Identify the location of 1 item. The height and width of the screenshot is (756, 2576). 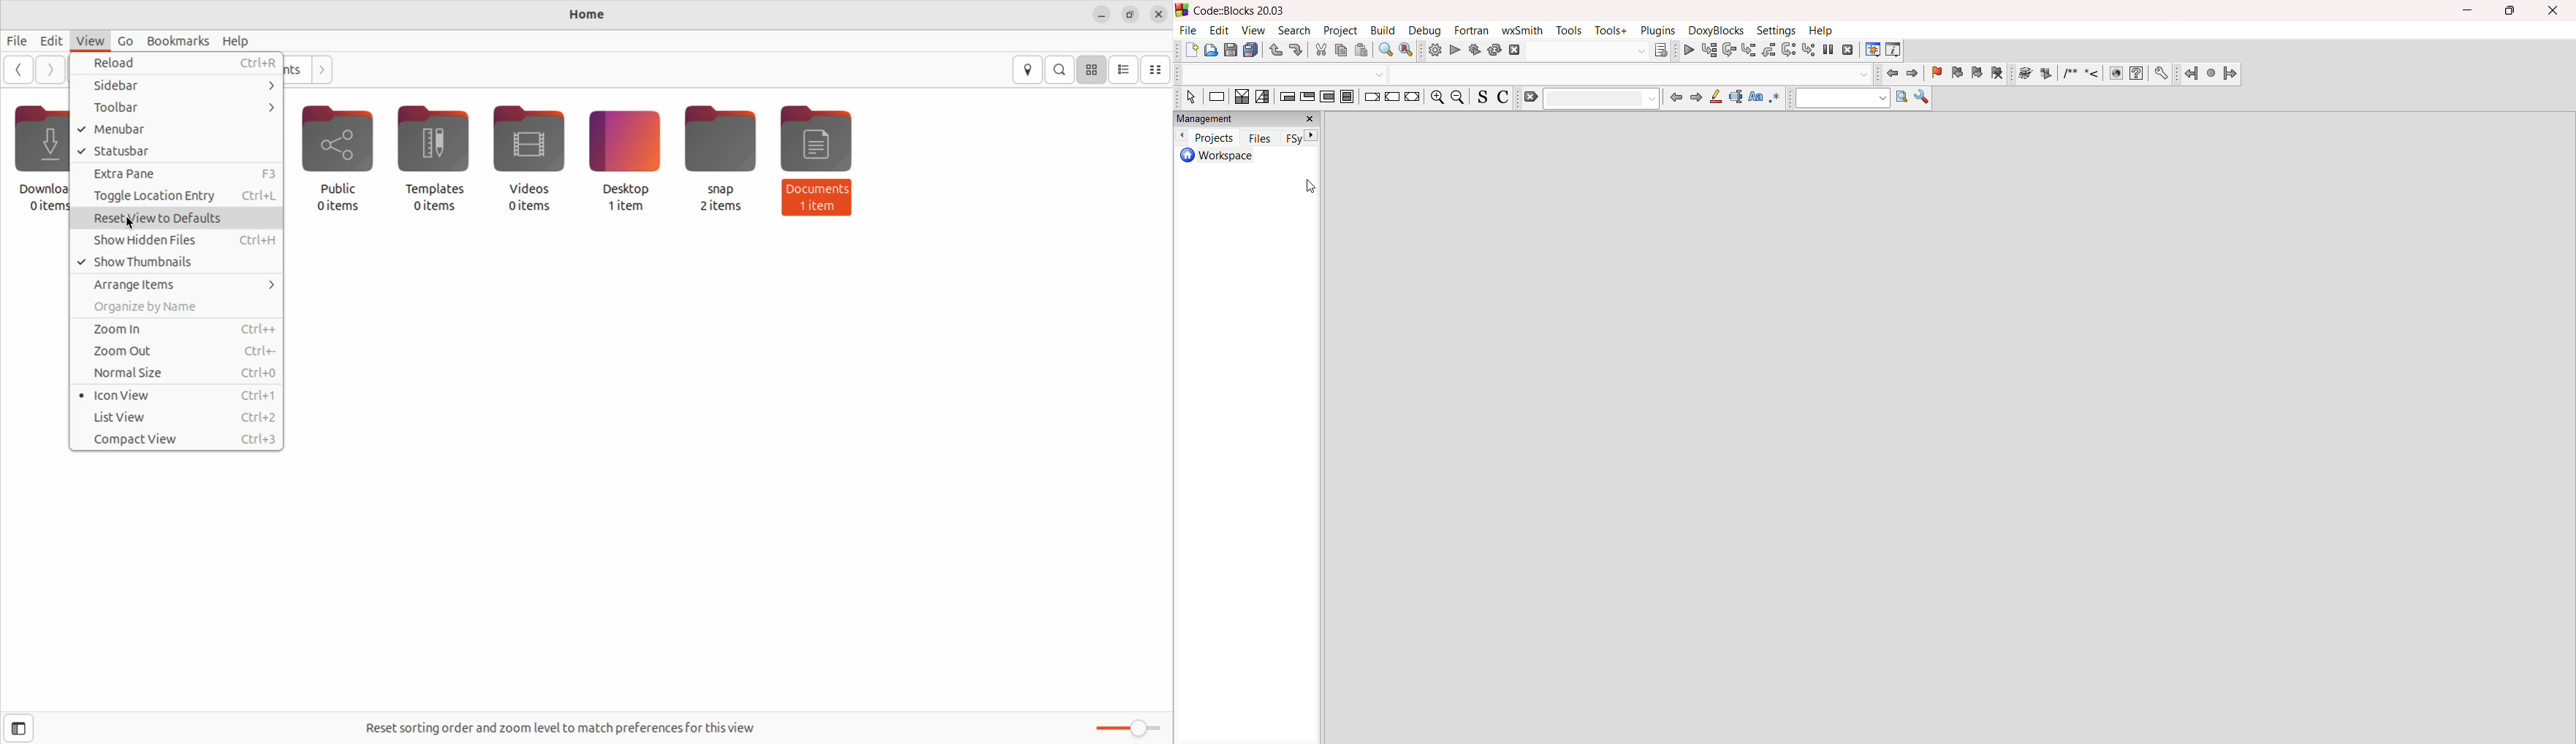
(819, 210).